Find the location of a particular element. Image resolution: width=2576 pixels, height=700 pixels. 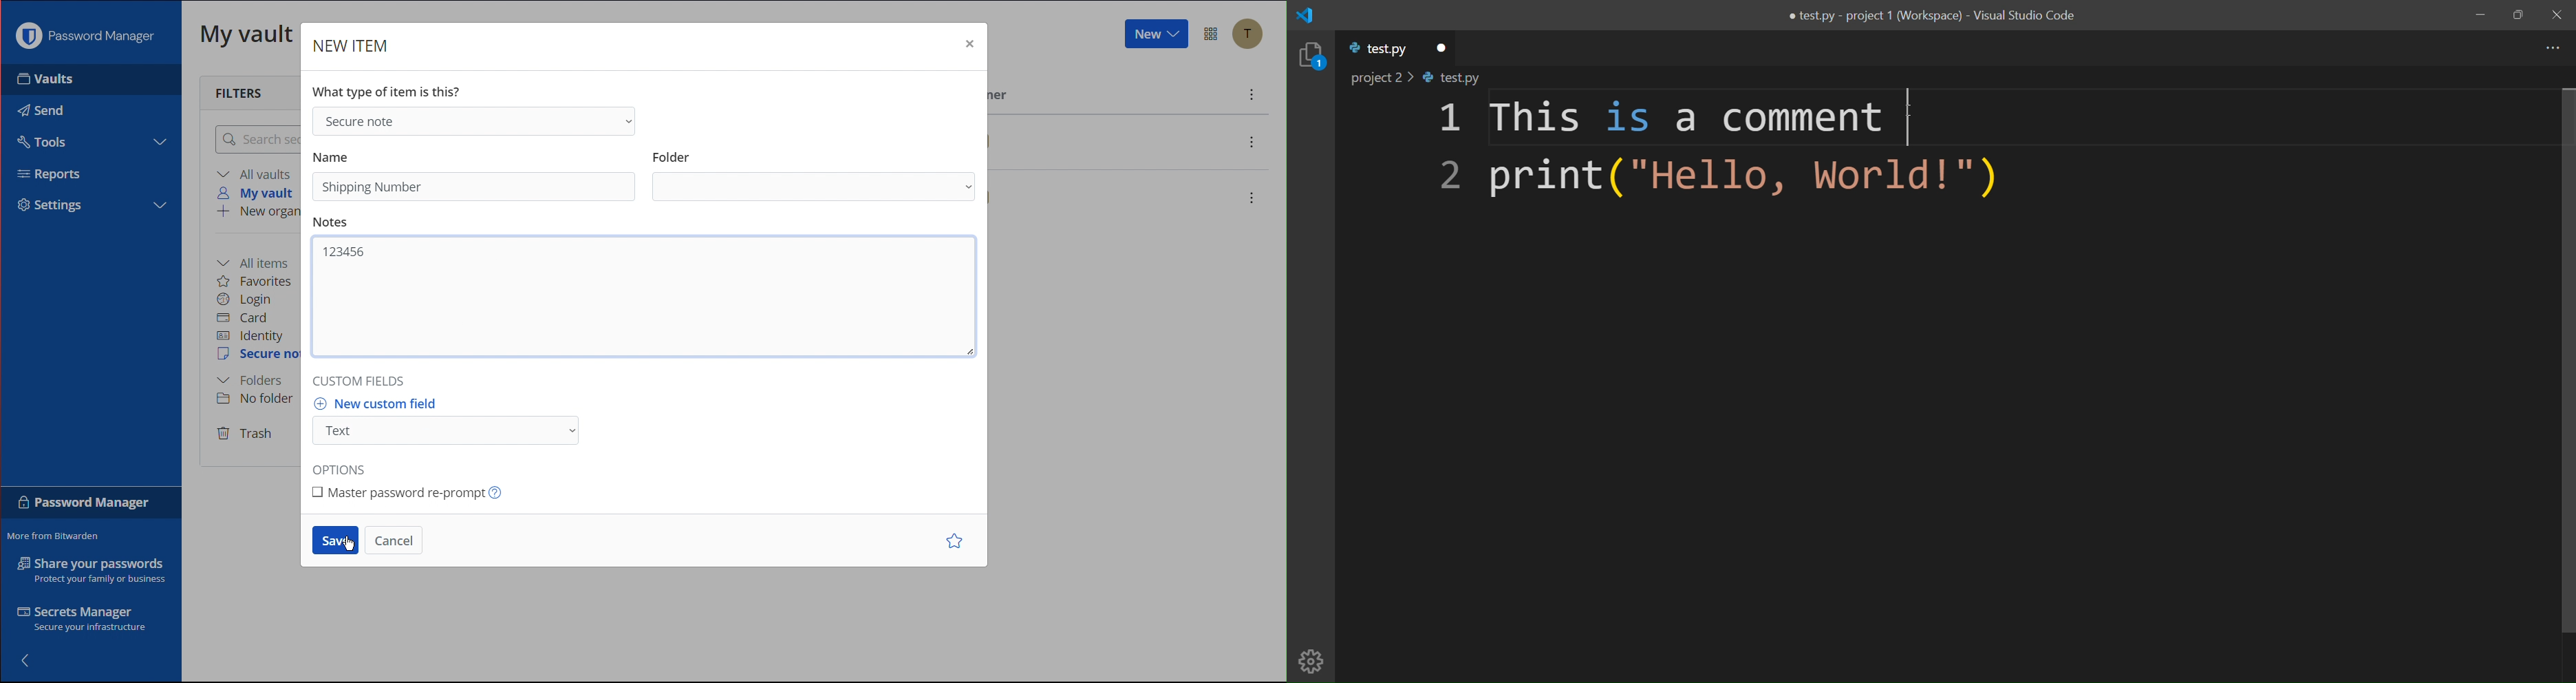

cursor is located at coordinates (350, 549).